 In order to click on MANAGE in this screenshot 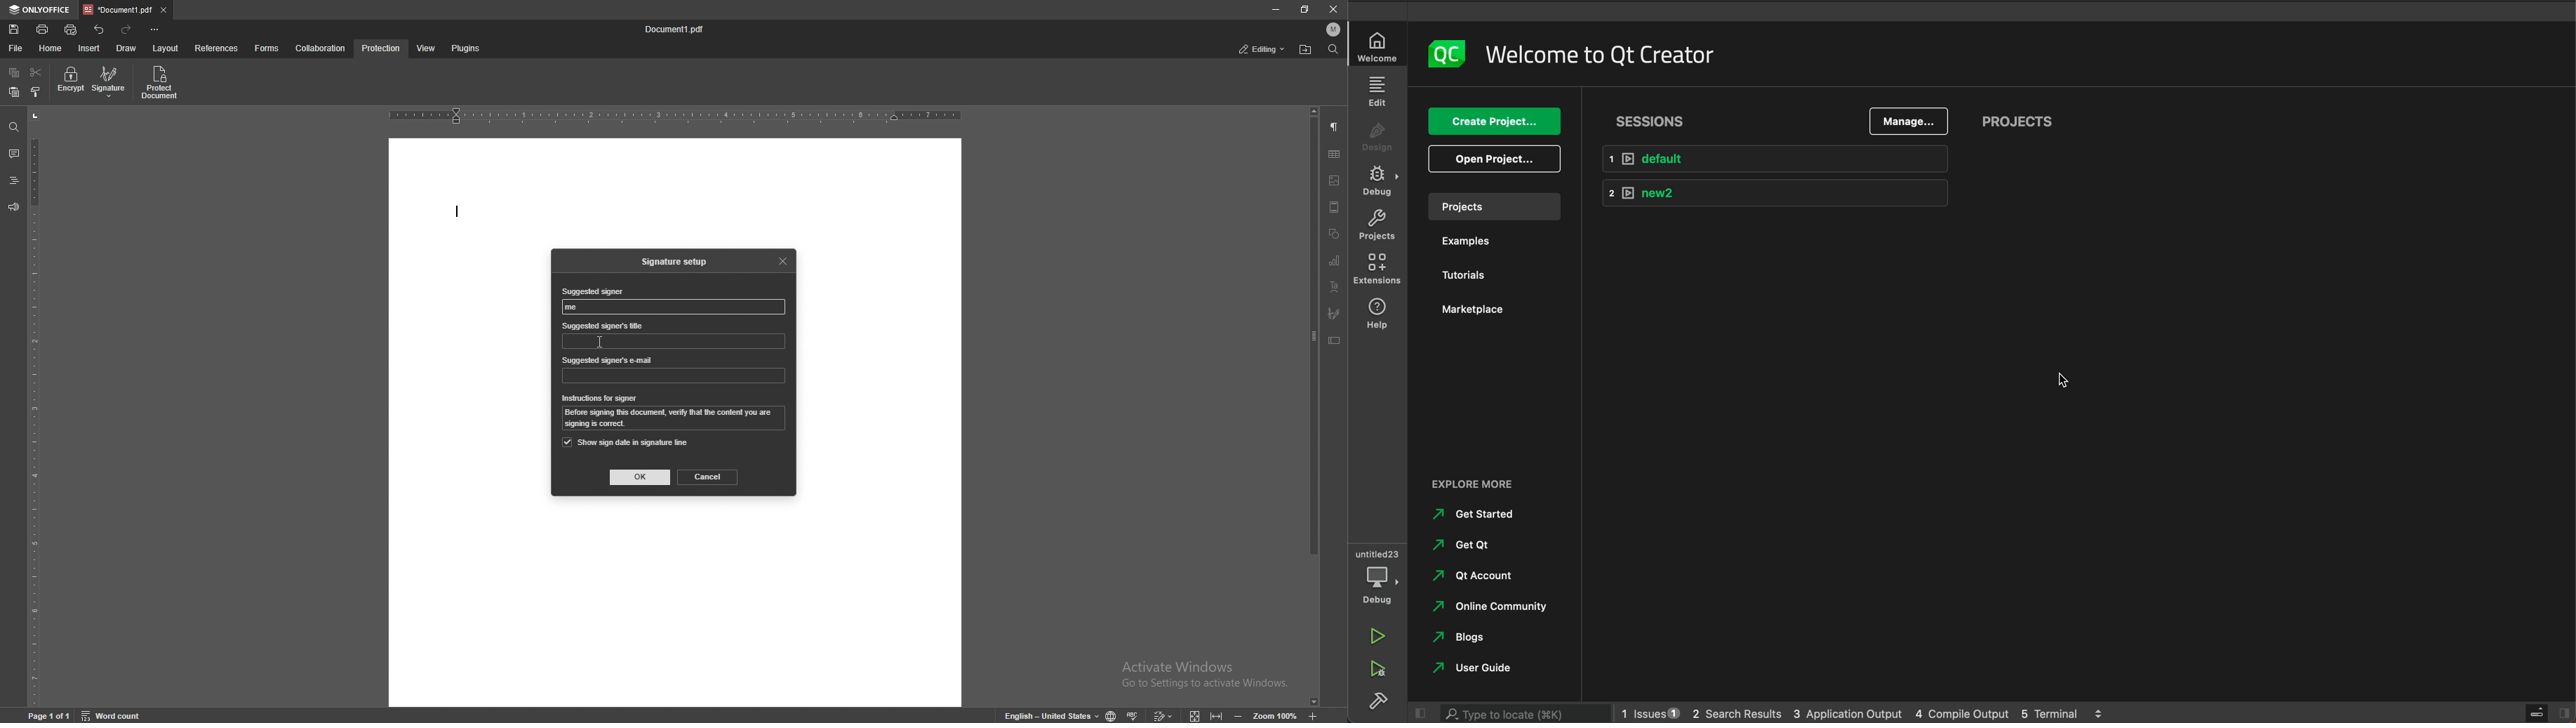, I will do `click(1908, 122)`.